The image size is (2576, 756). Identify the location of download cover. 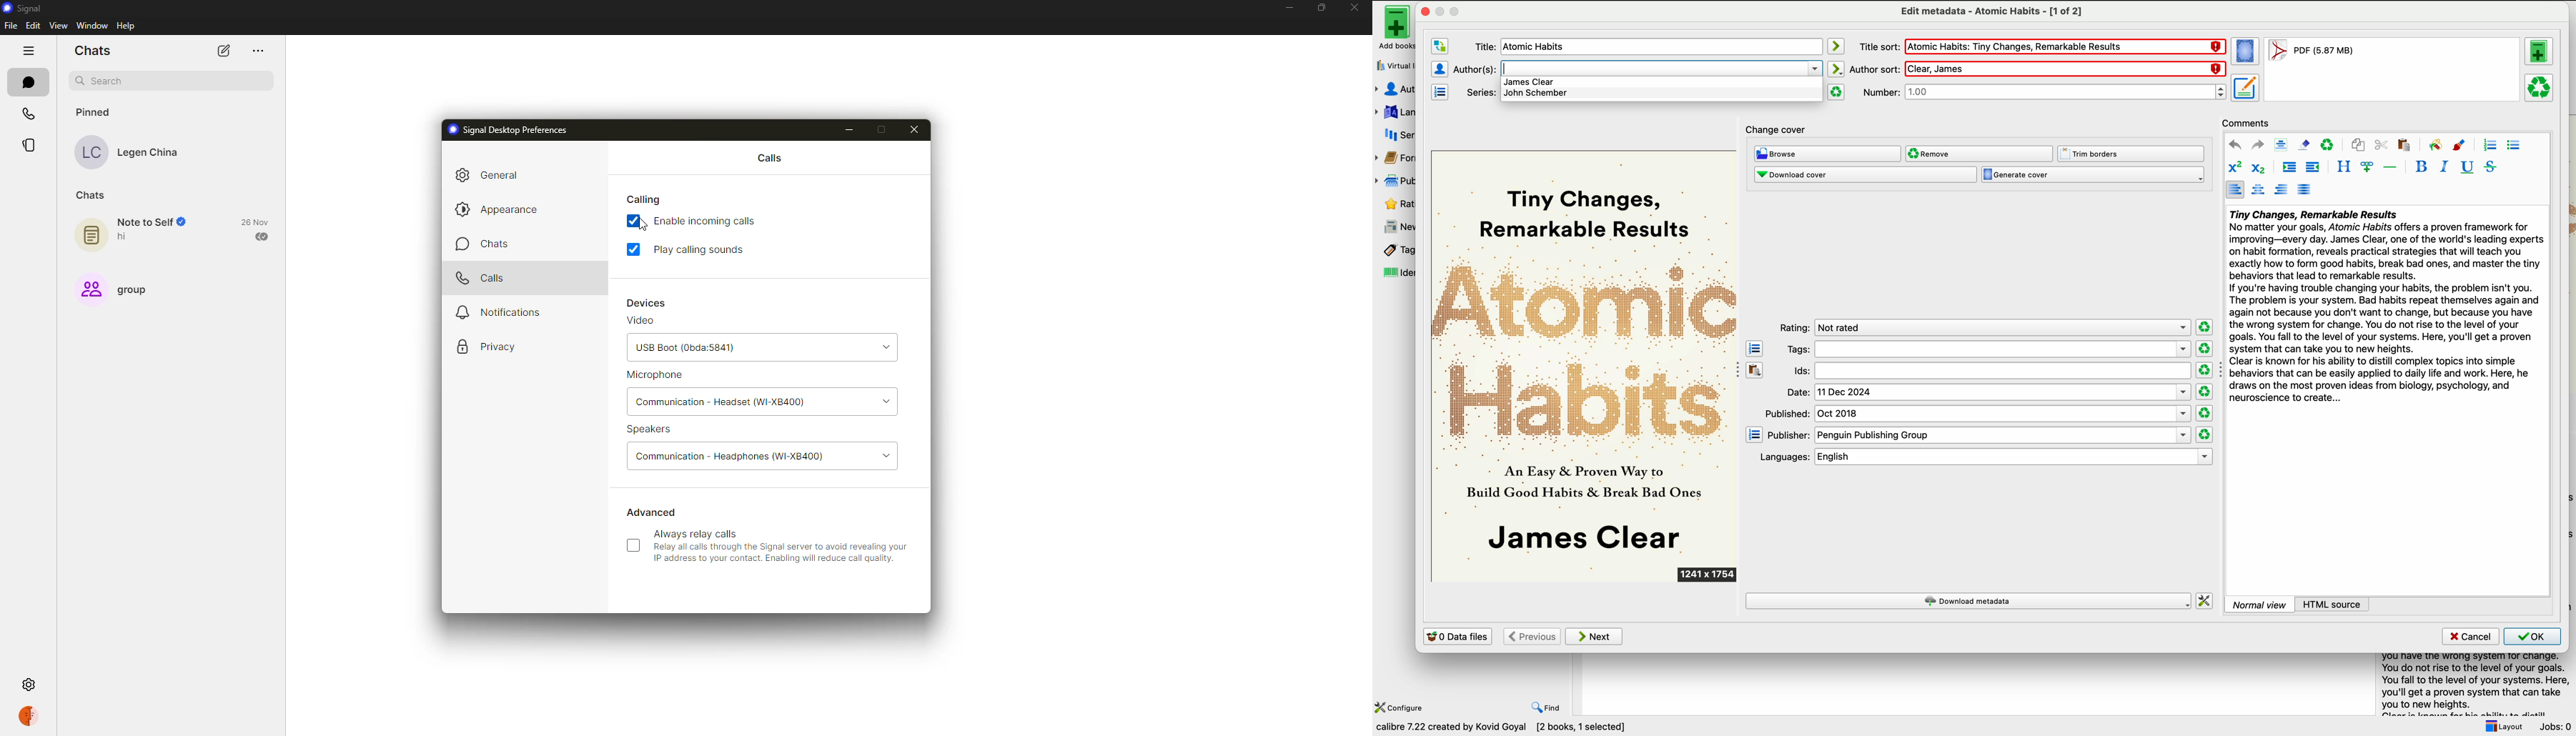
(1865, 175).